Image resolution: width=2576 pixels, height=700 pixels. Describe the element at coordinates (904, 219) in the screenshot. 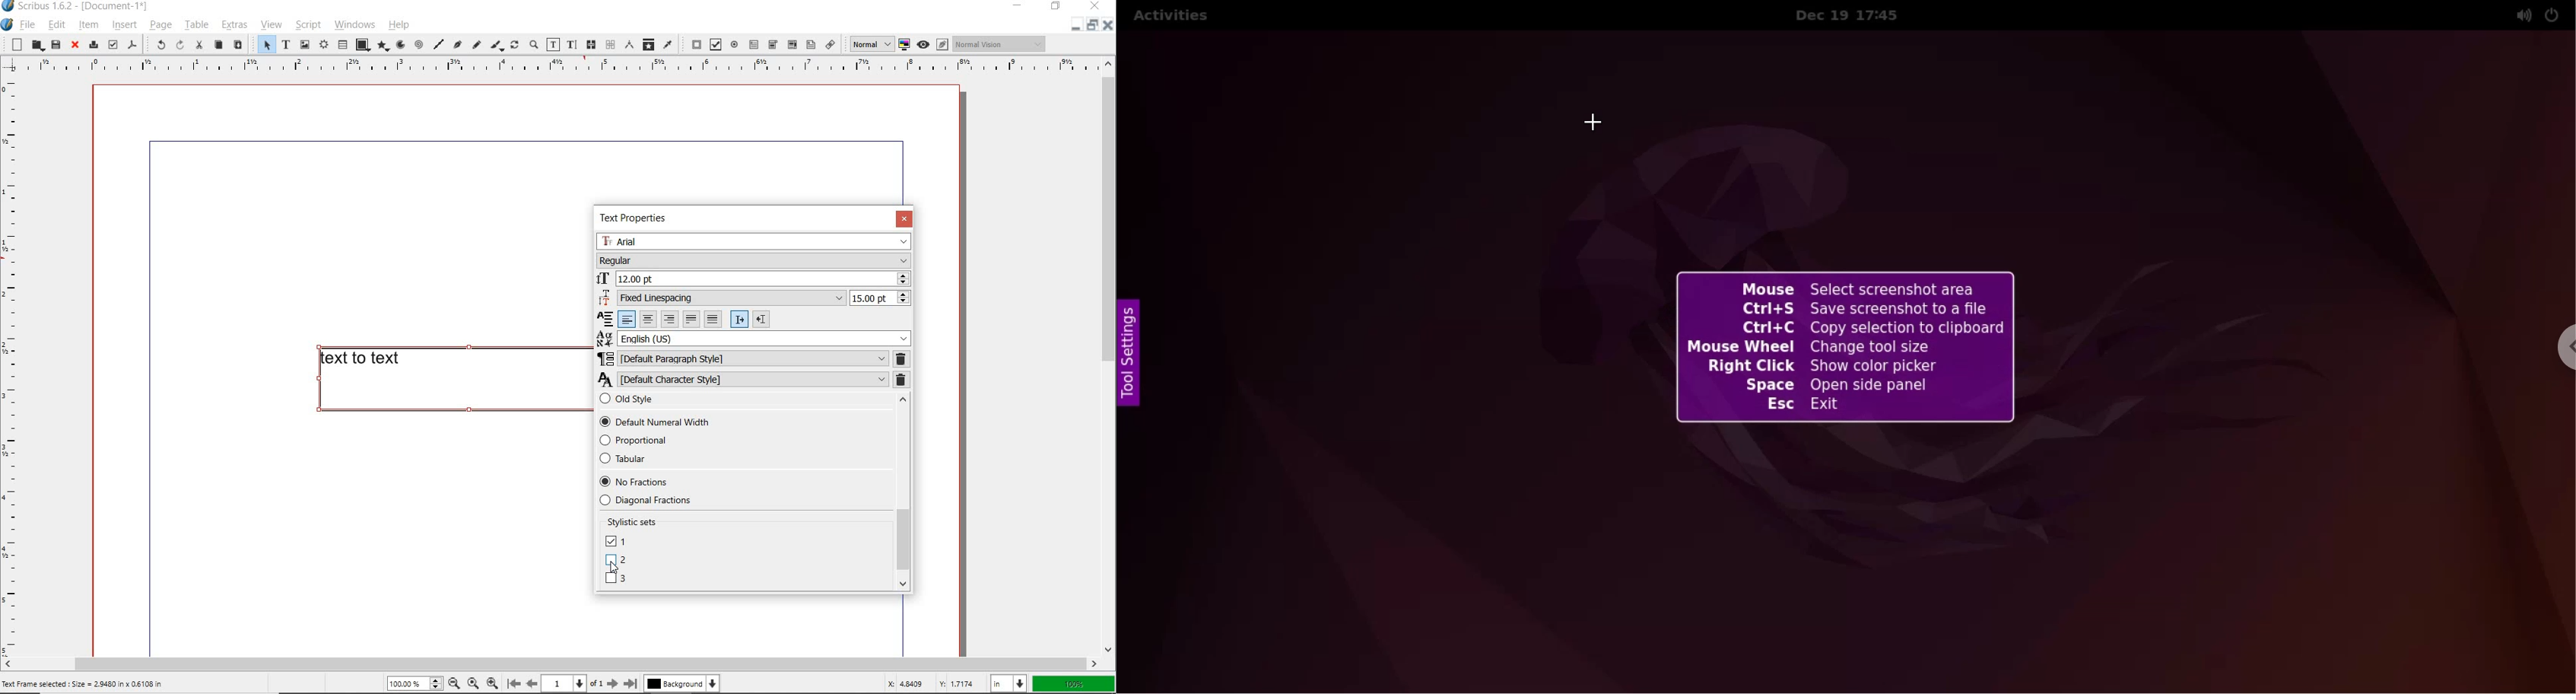

I see `CLOSE` at that location.